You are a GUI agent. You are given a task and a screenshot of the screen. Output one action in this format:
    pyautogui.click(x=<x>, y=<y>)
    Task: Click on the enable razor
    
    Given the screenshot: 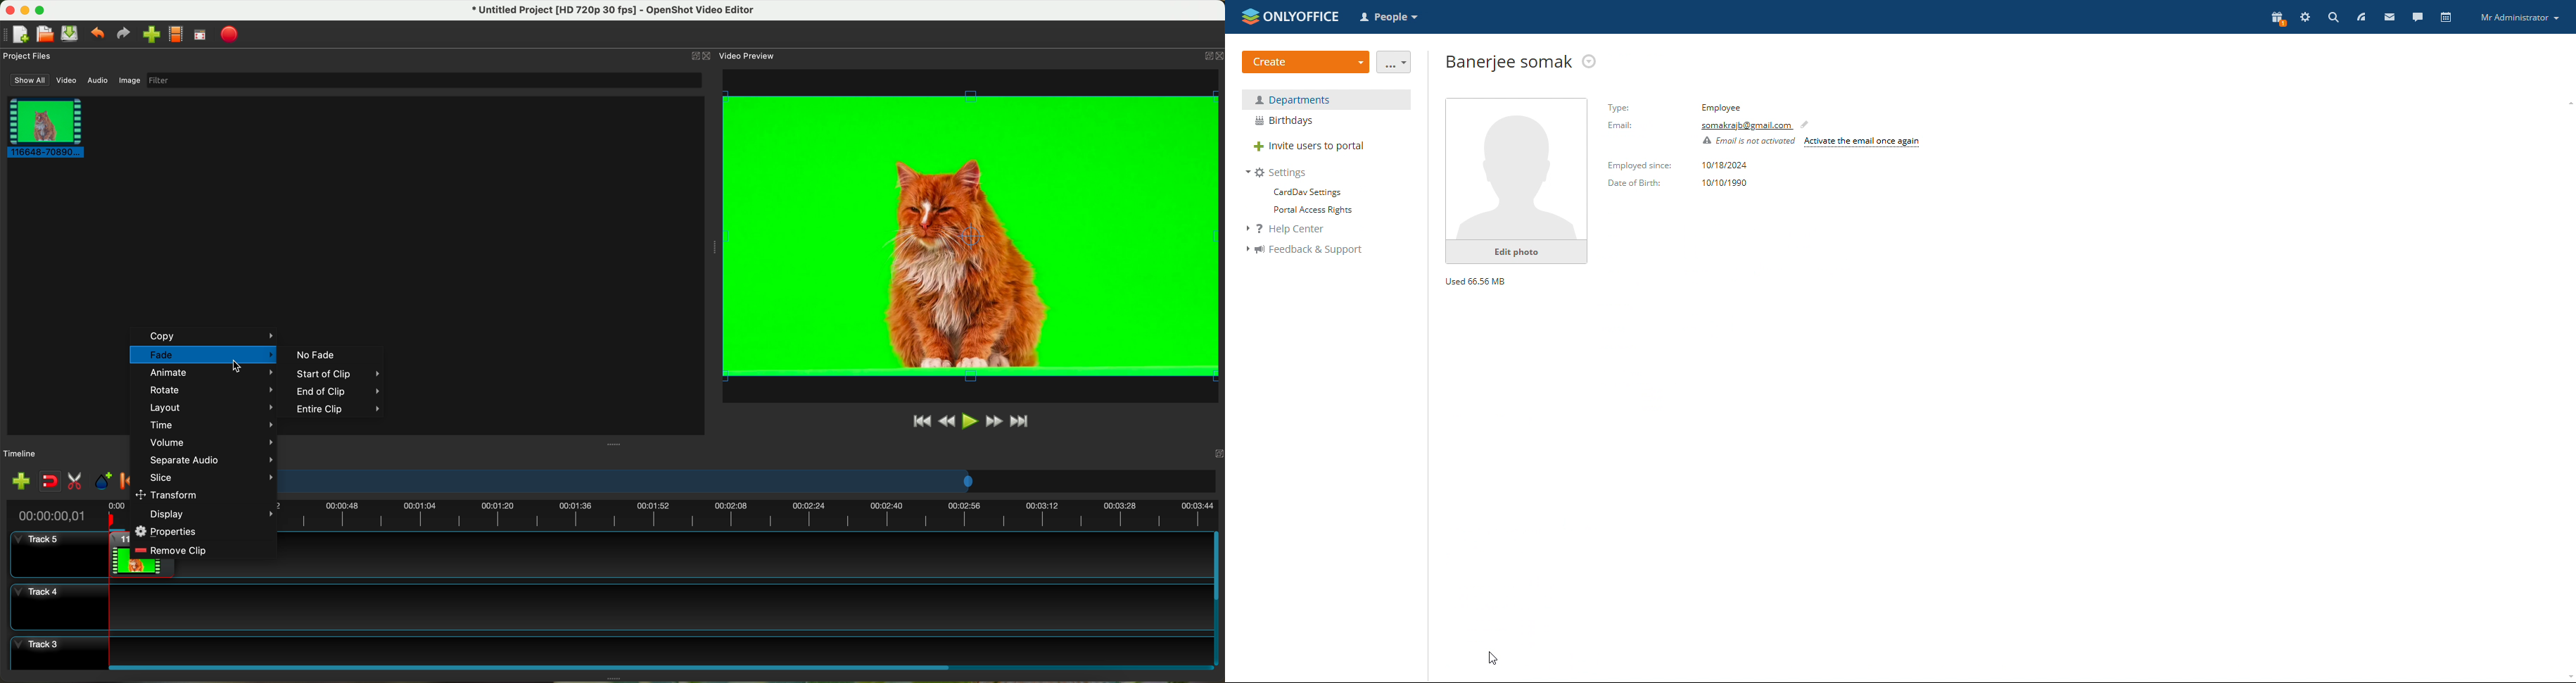 What is the action you would take?
    pyautogui.click(x=75, y=482)
    